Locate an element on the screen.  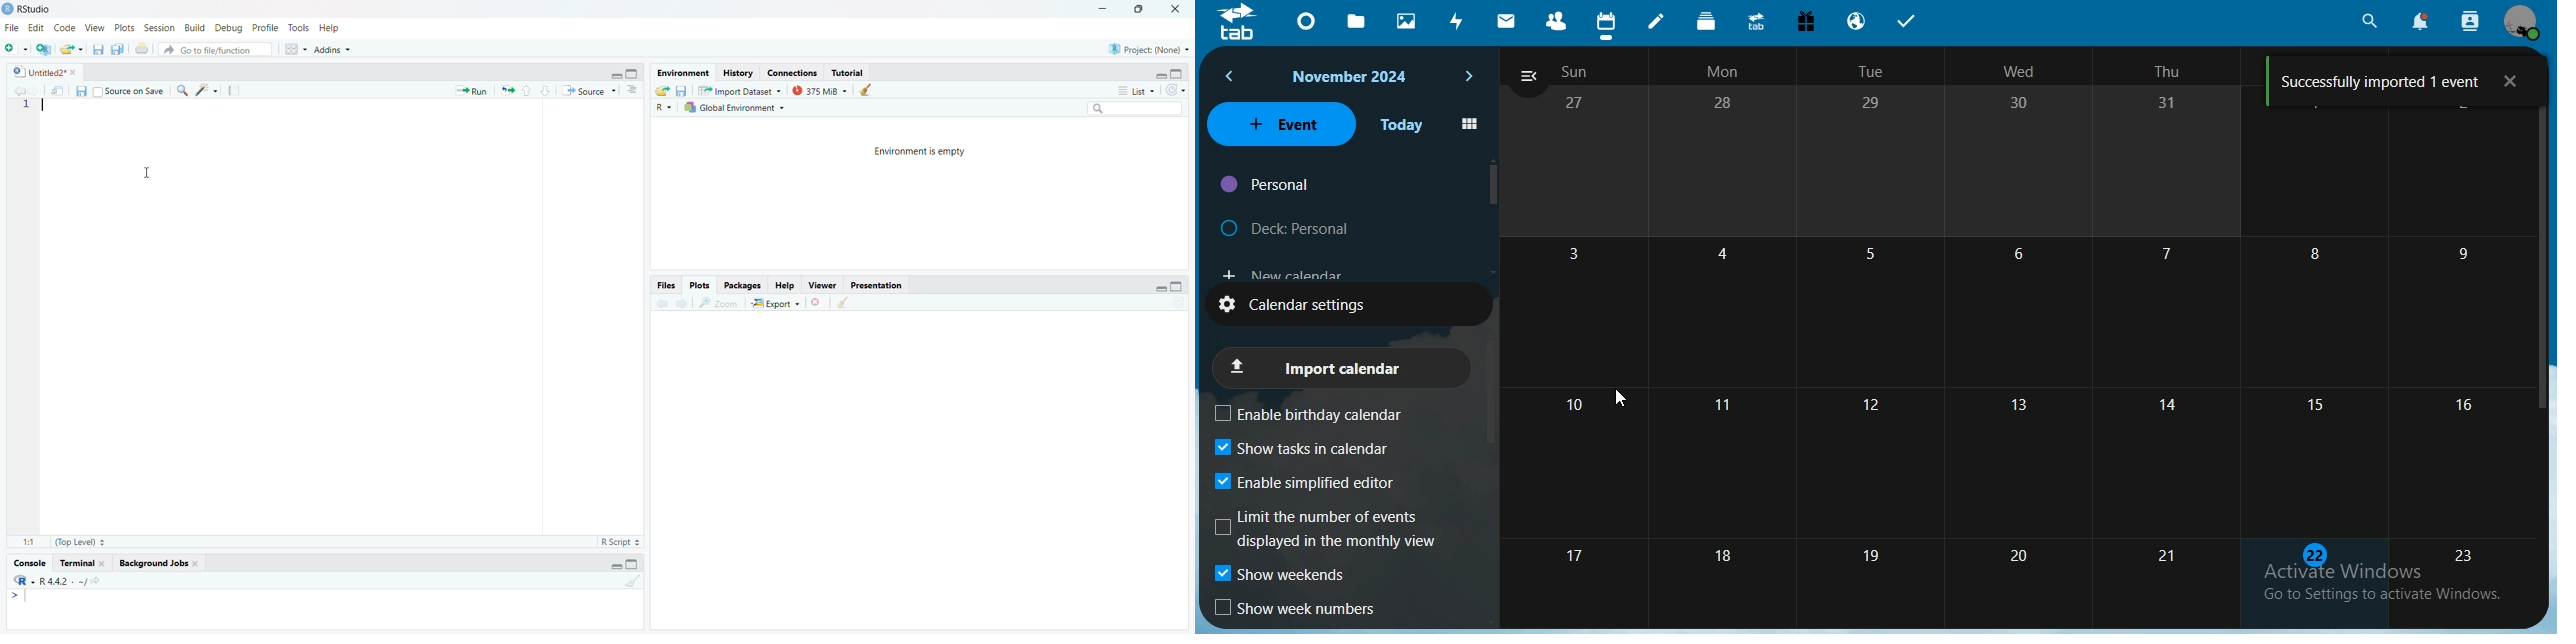
clear all plots is located at coordinates (843, 303).